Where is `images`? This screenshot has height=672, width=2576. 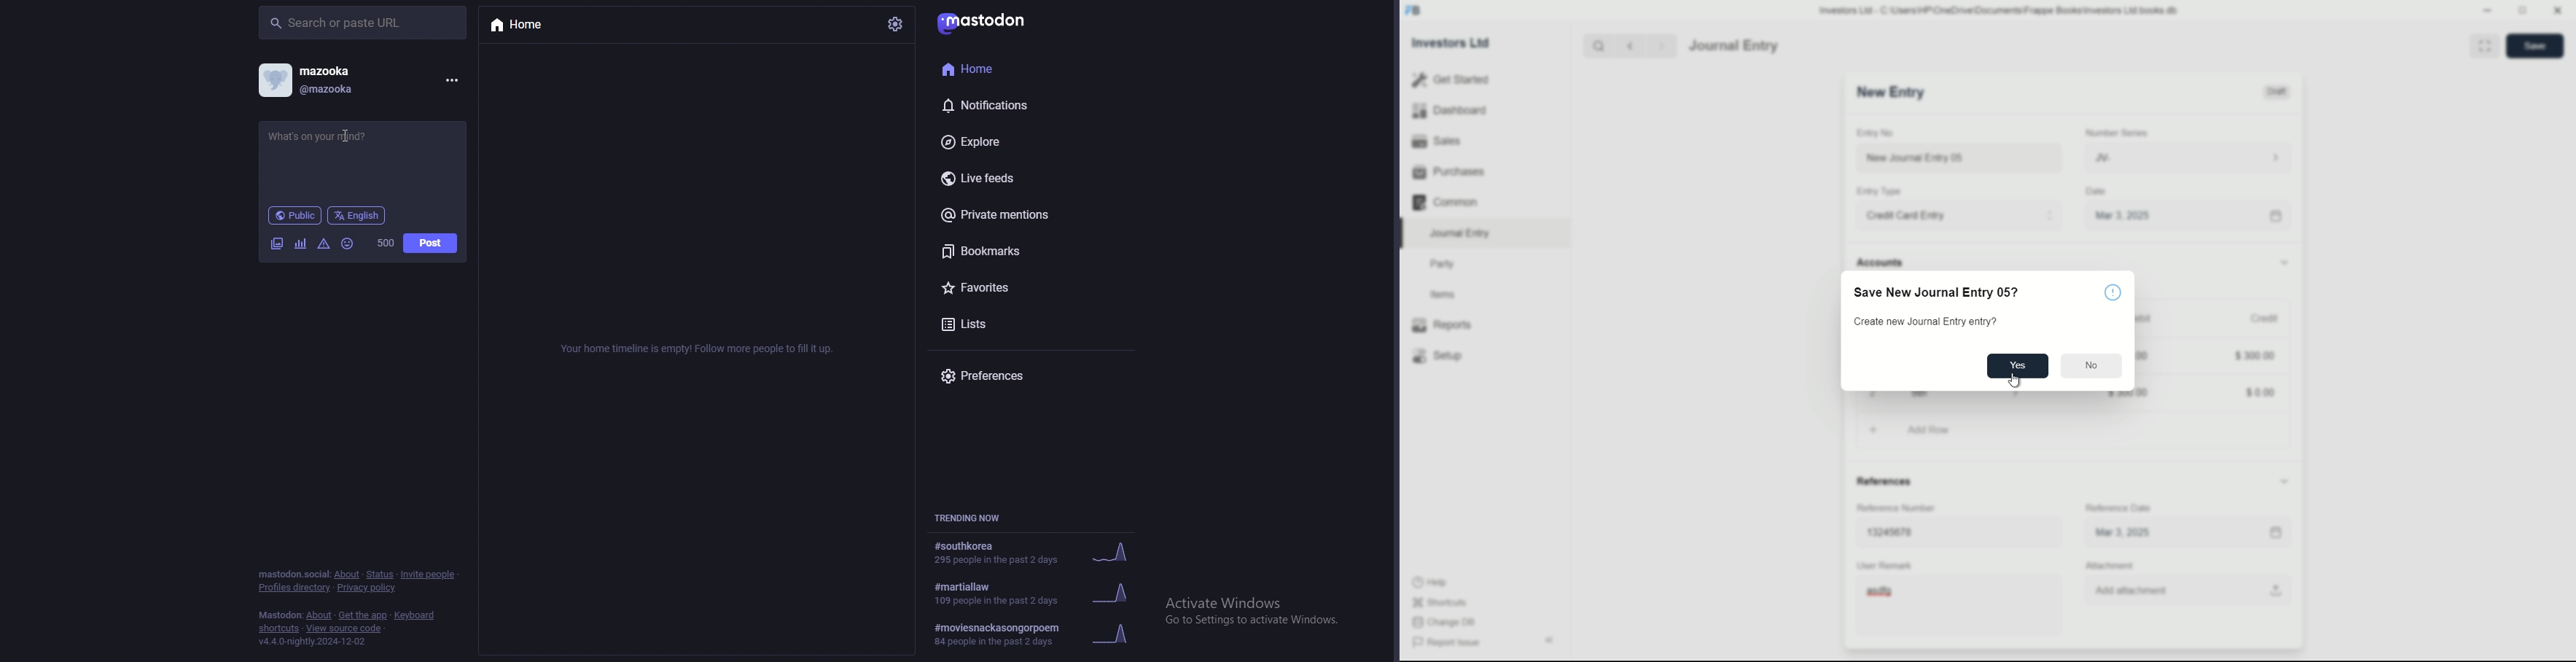
images is located at coordinates (278, 244).